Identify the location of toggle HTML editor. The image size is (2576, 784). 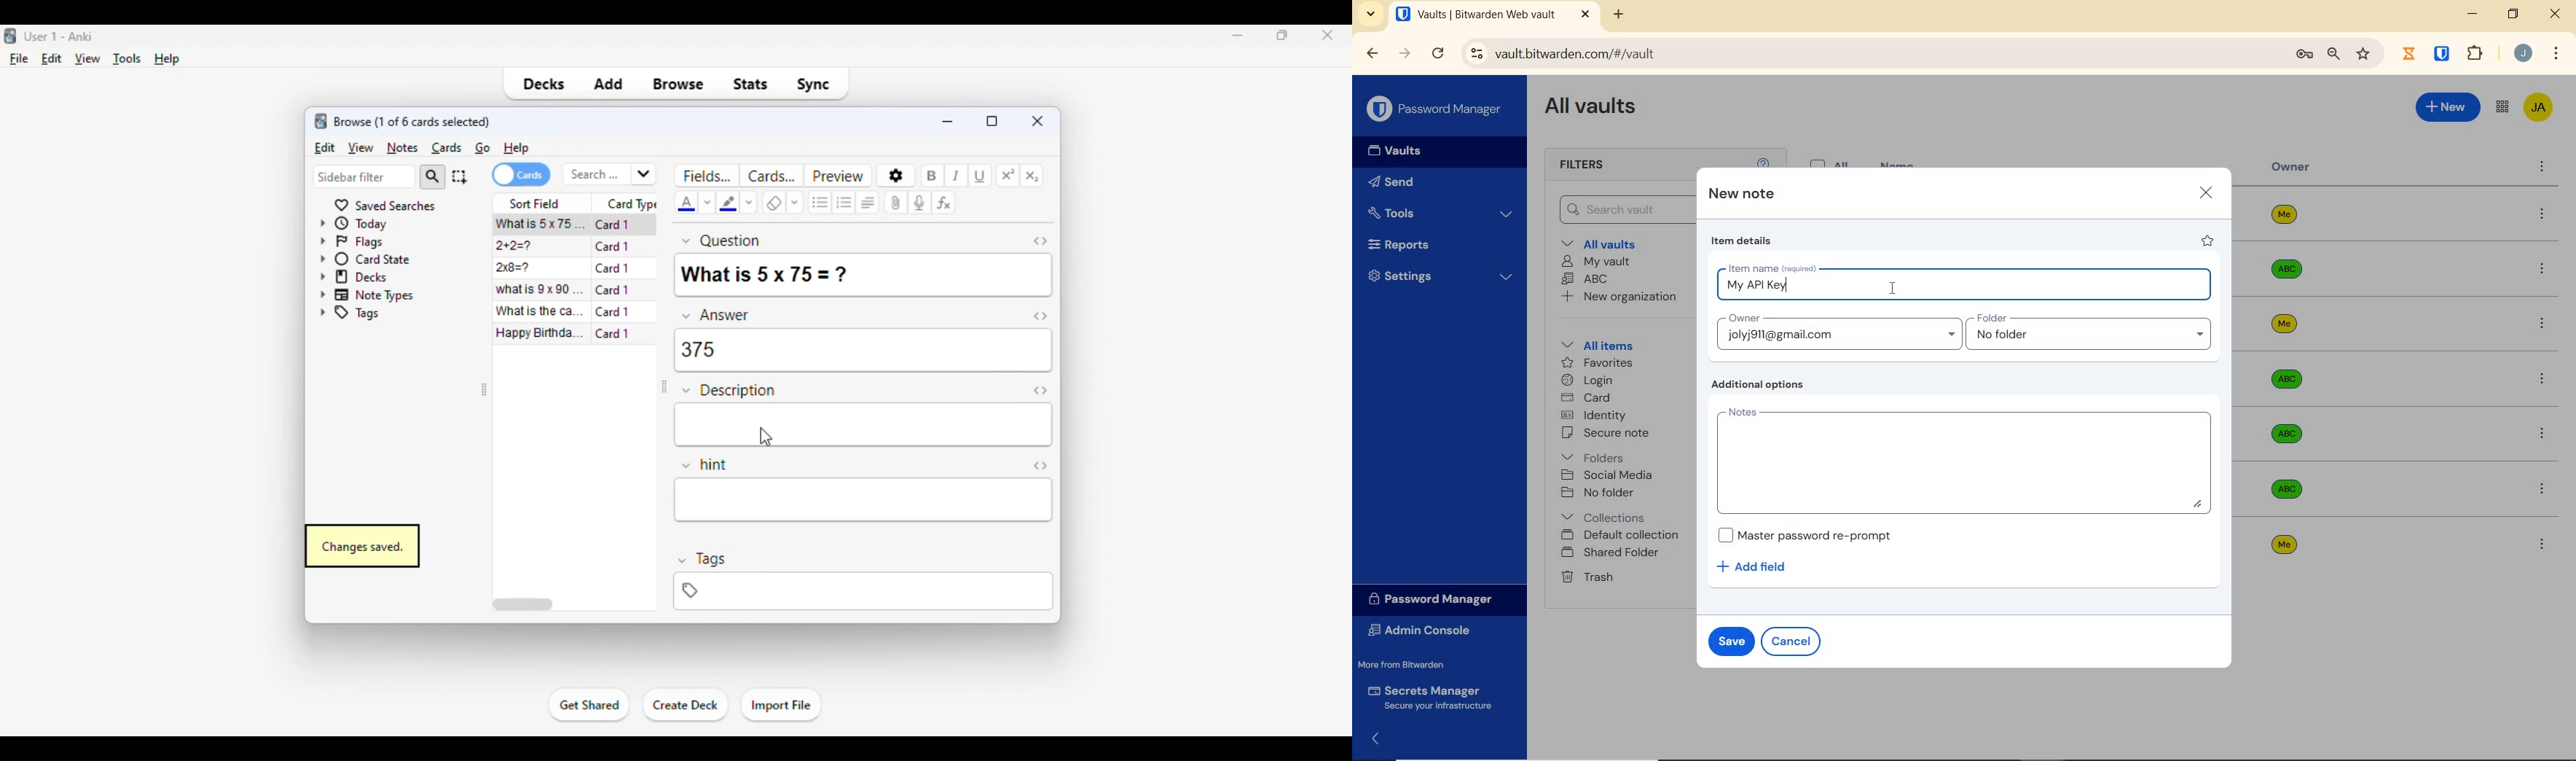
(1041, 242).